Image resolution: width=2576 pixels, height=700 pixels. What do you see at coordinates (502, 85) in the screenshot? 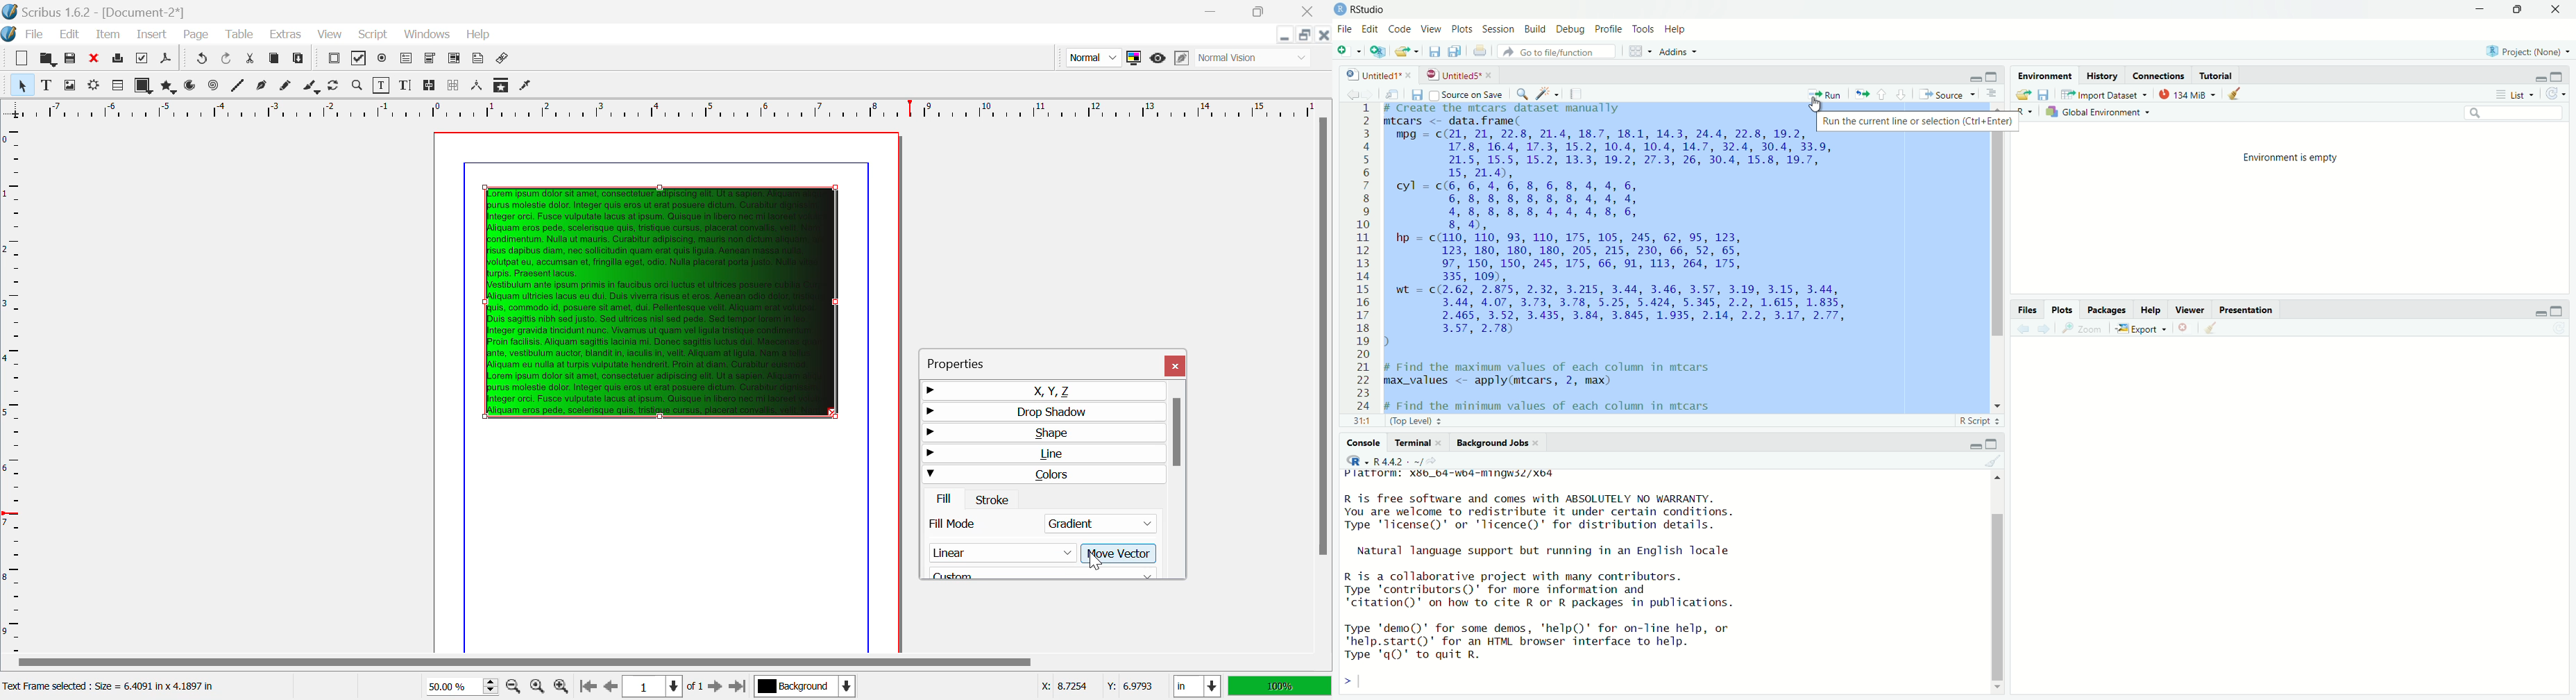
I see `Copy Item Properties` at bounding box center [502, 85].